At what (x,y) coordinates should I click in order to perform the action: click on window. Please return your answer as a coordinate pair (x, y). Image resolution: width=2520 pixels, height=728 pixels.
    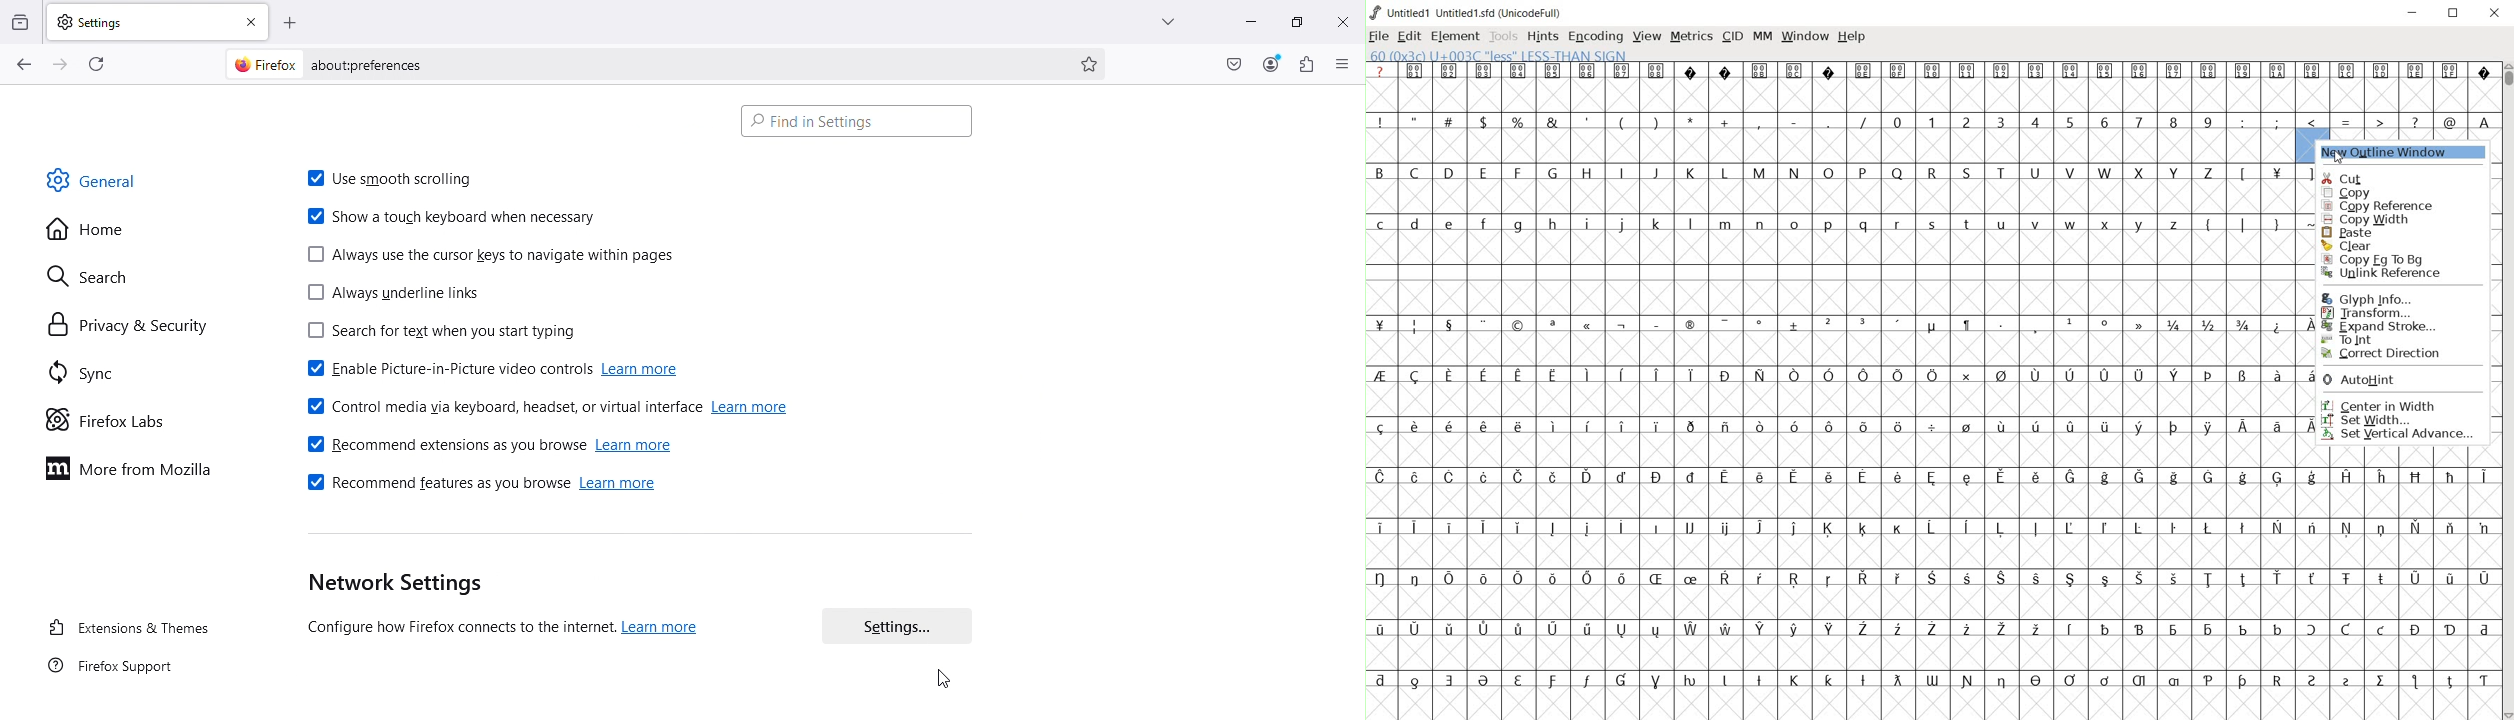
    Looking at the image, I should click on (1805, 37).